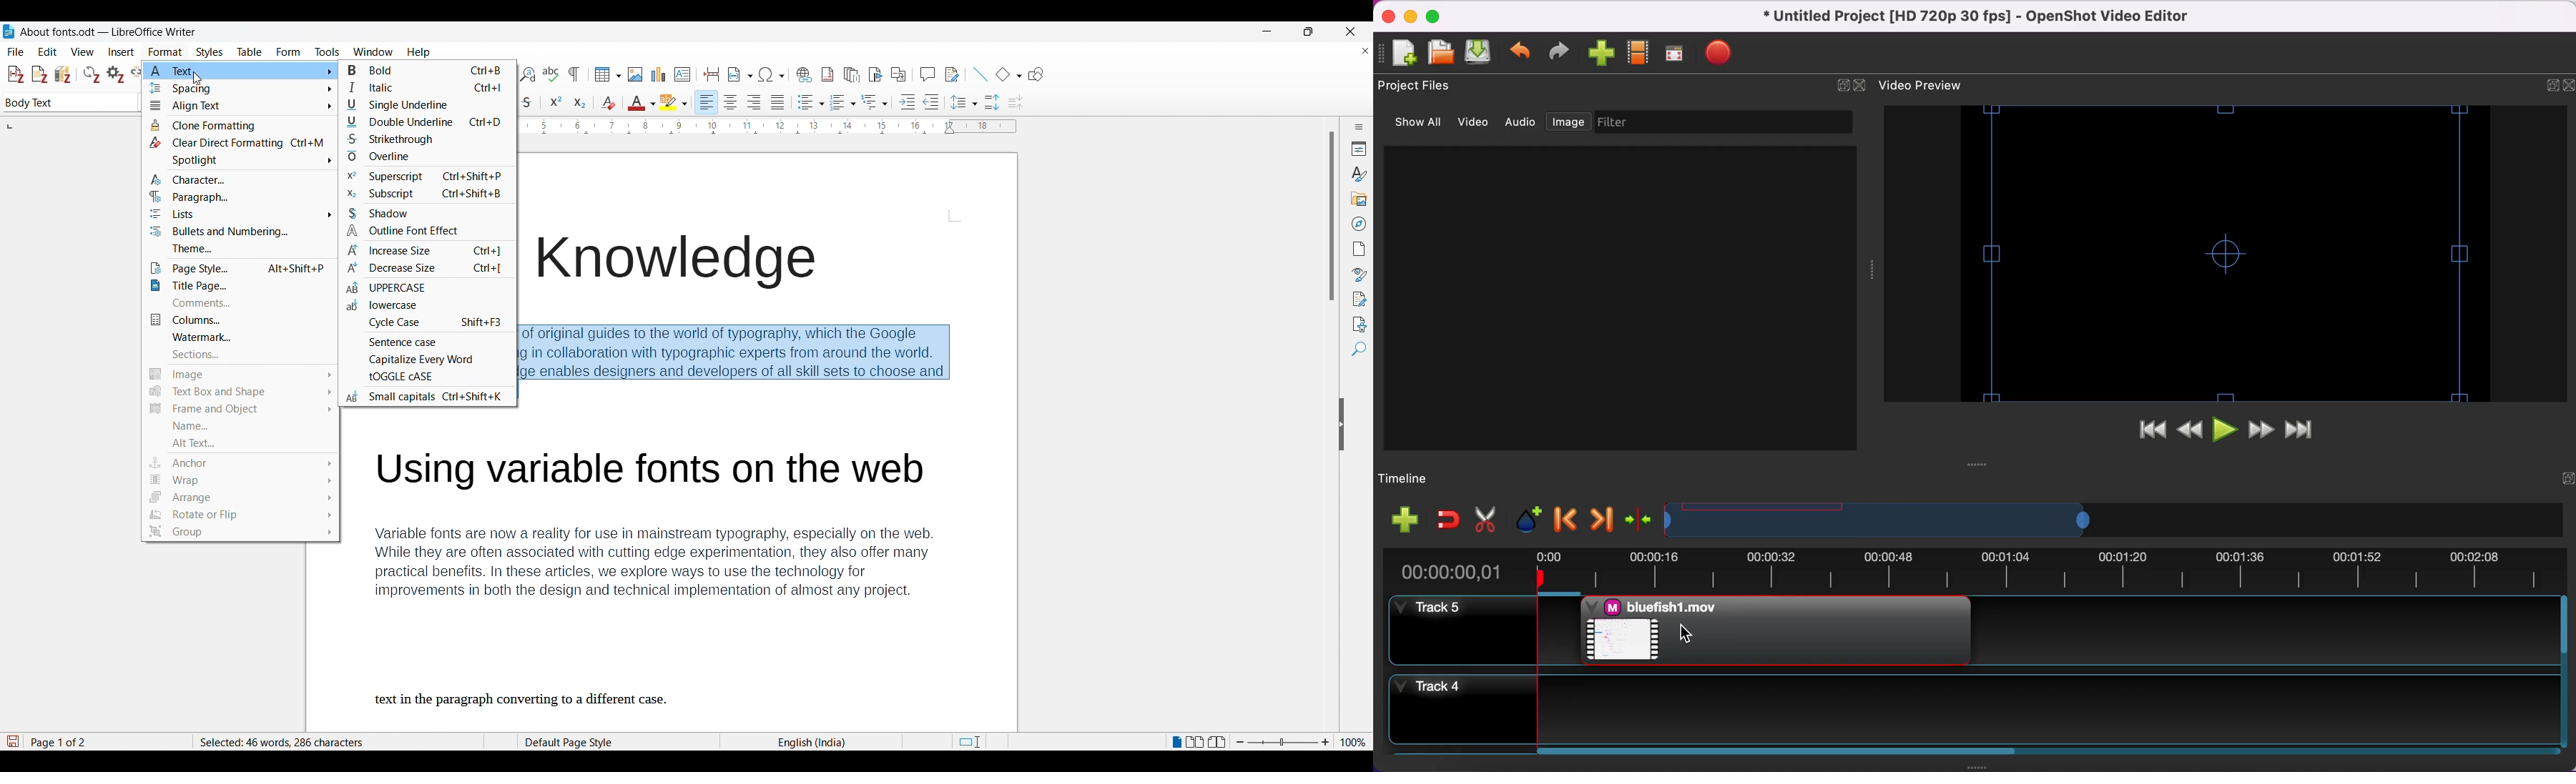 The image size is (2576, 784). What do you see at coordinates (980, 74) in the screenshot?
I see `Insert line` at bounding box center [980, 74].